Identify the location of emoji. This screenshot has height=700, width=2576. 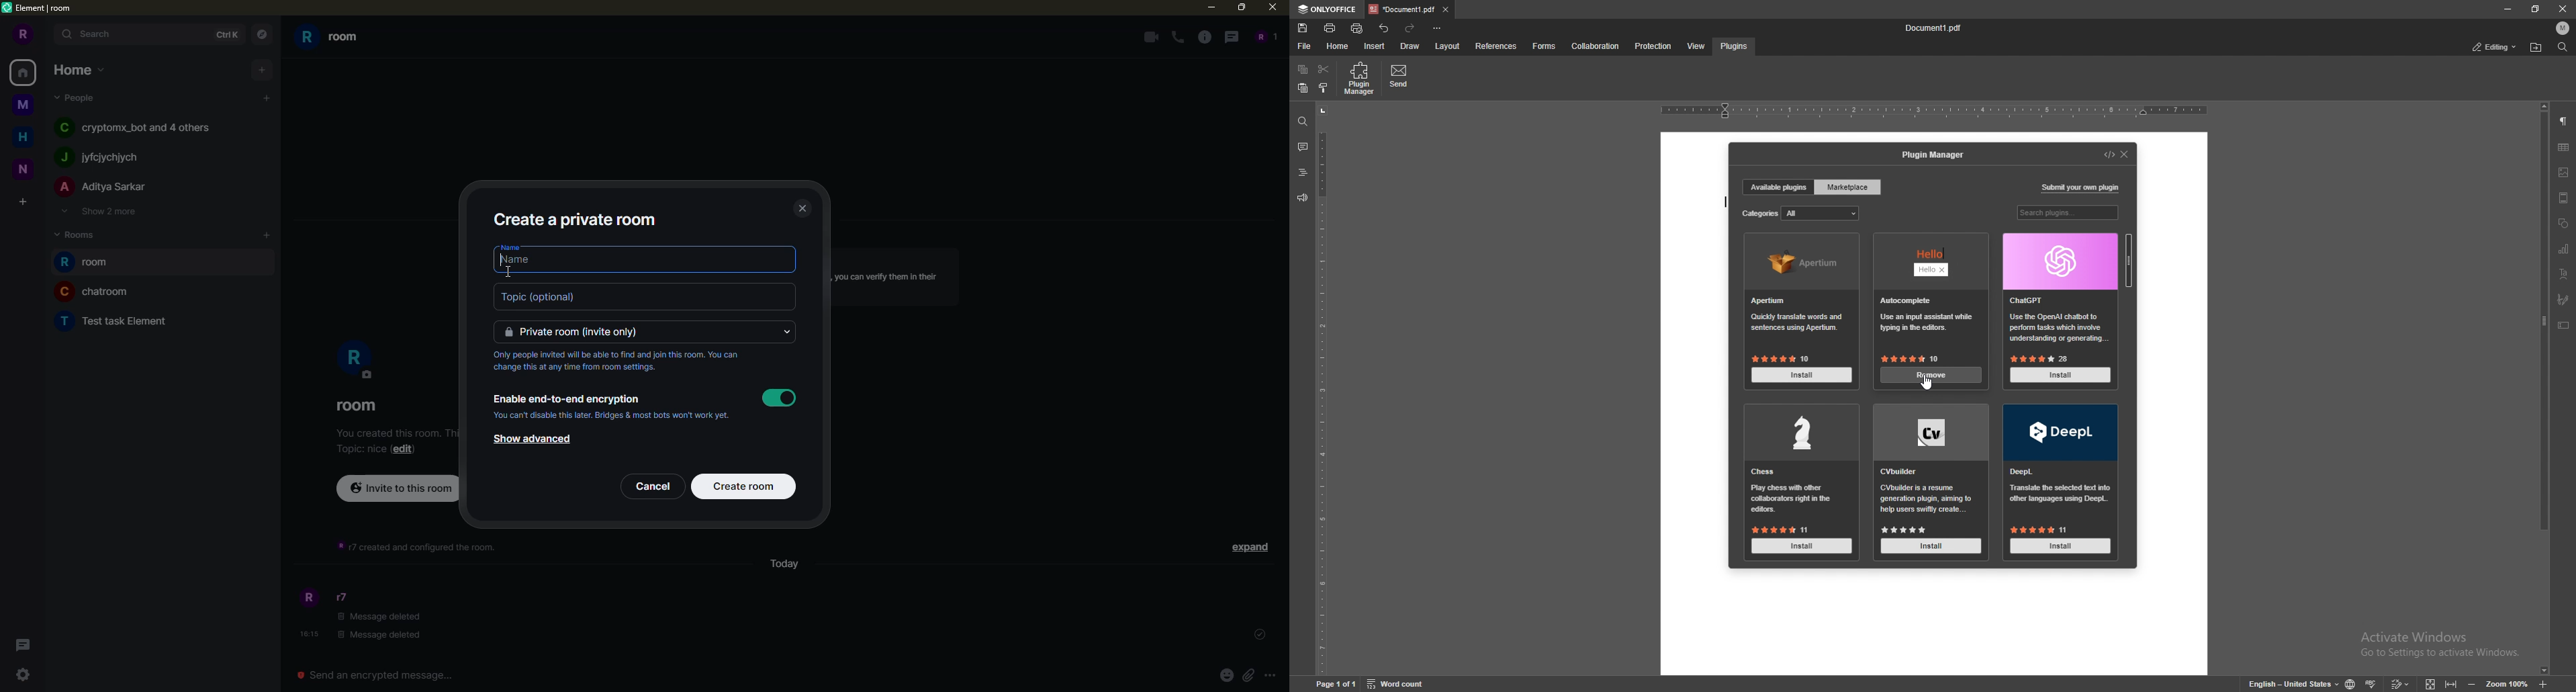
(1226, 675).